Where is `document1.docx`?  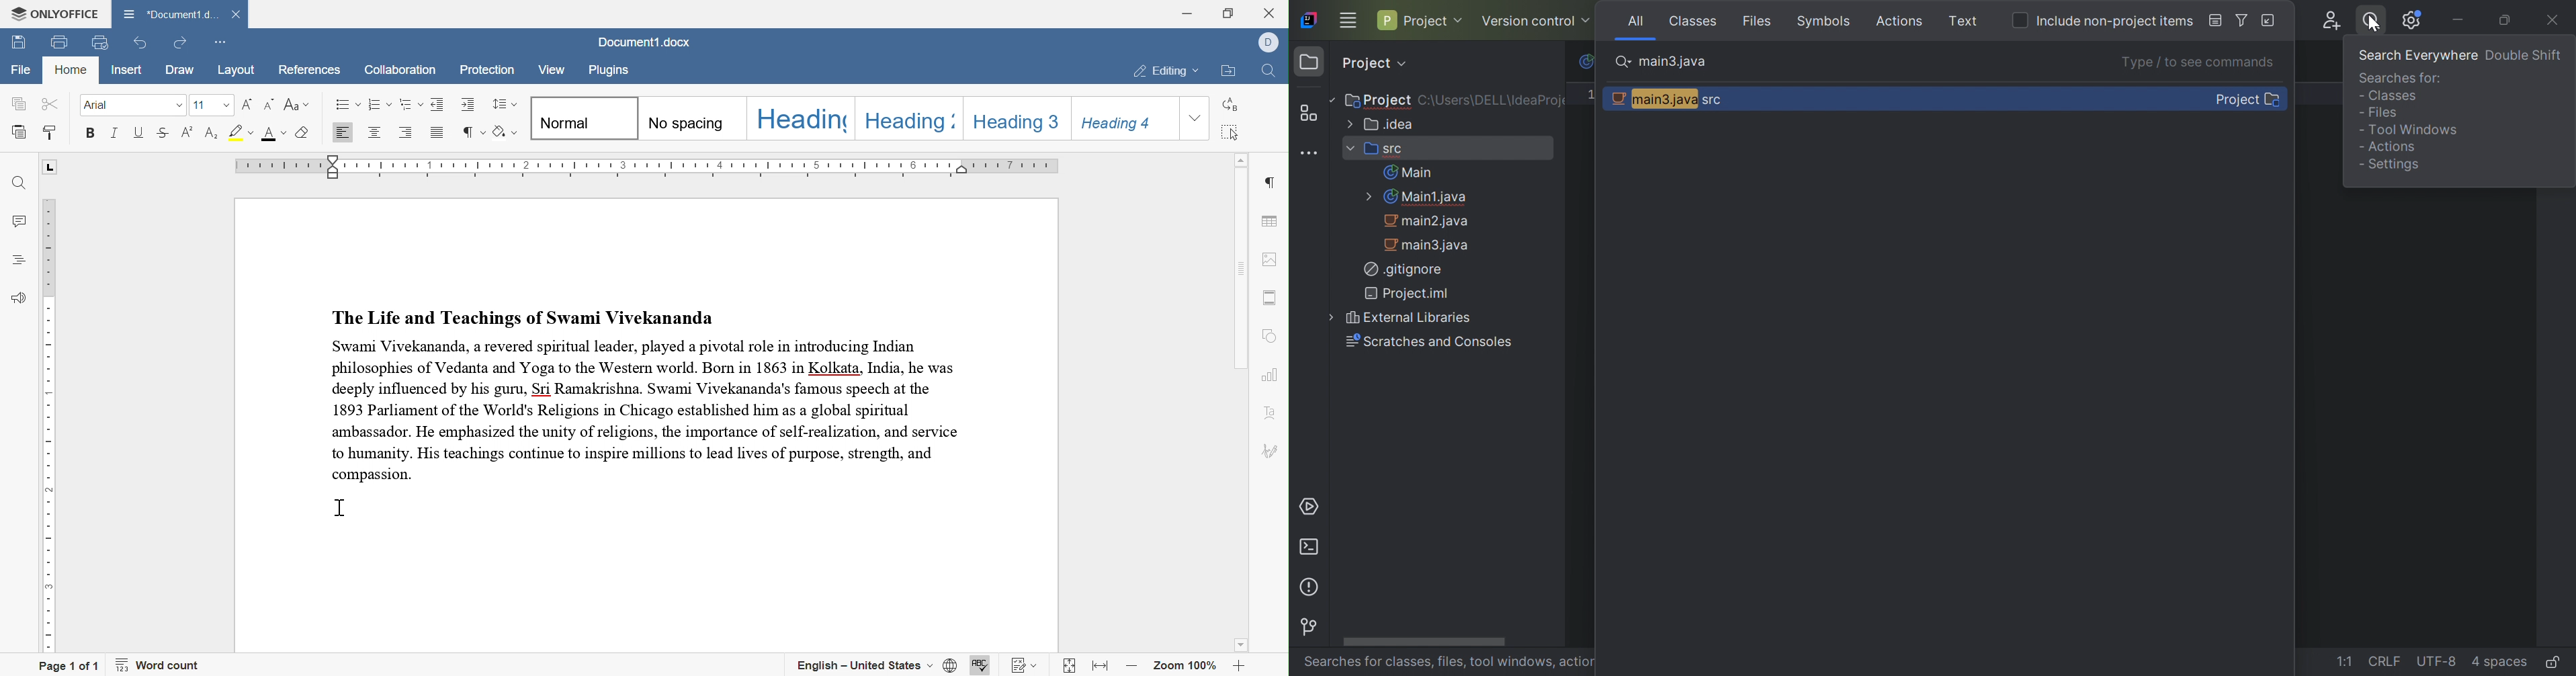
document1.docx is located at coordinates (641, 42).